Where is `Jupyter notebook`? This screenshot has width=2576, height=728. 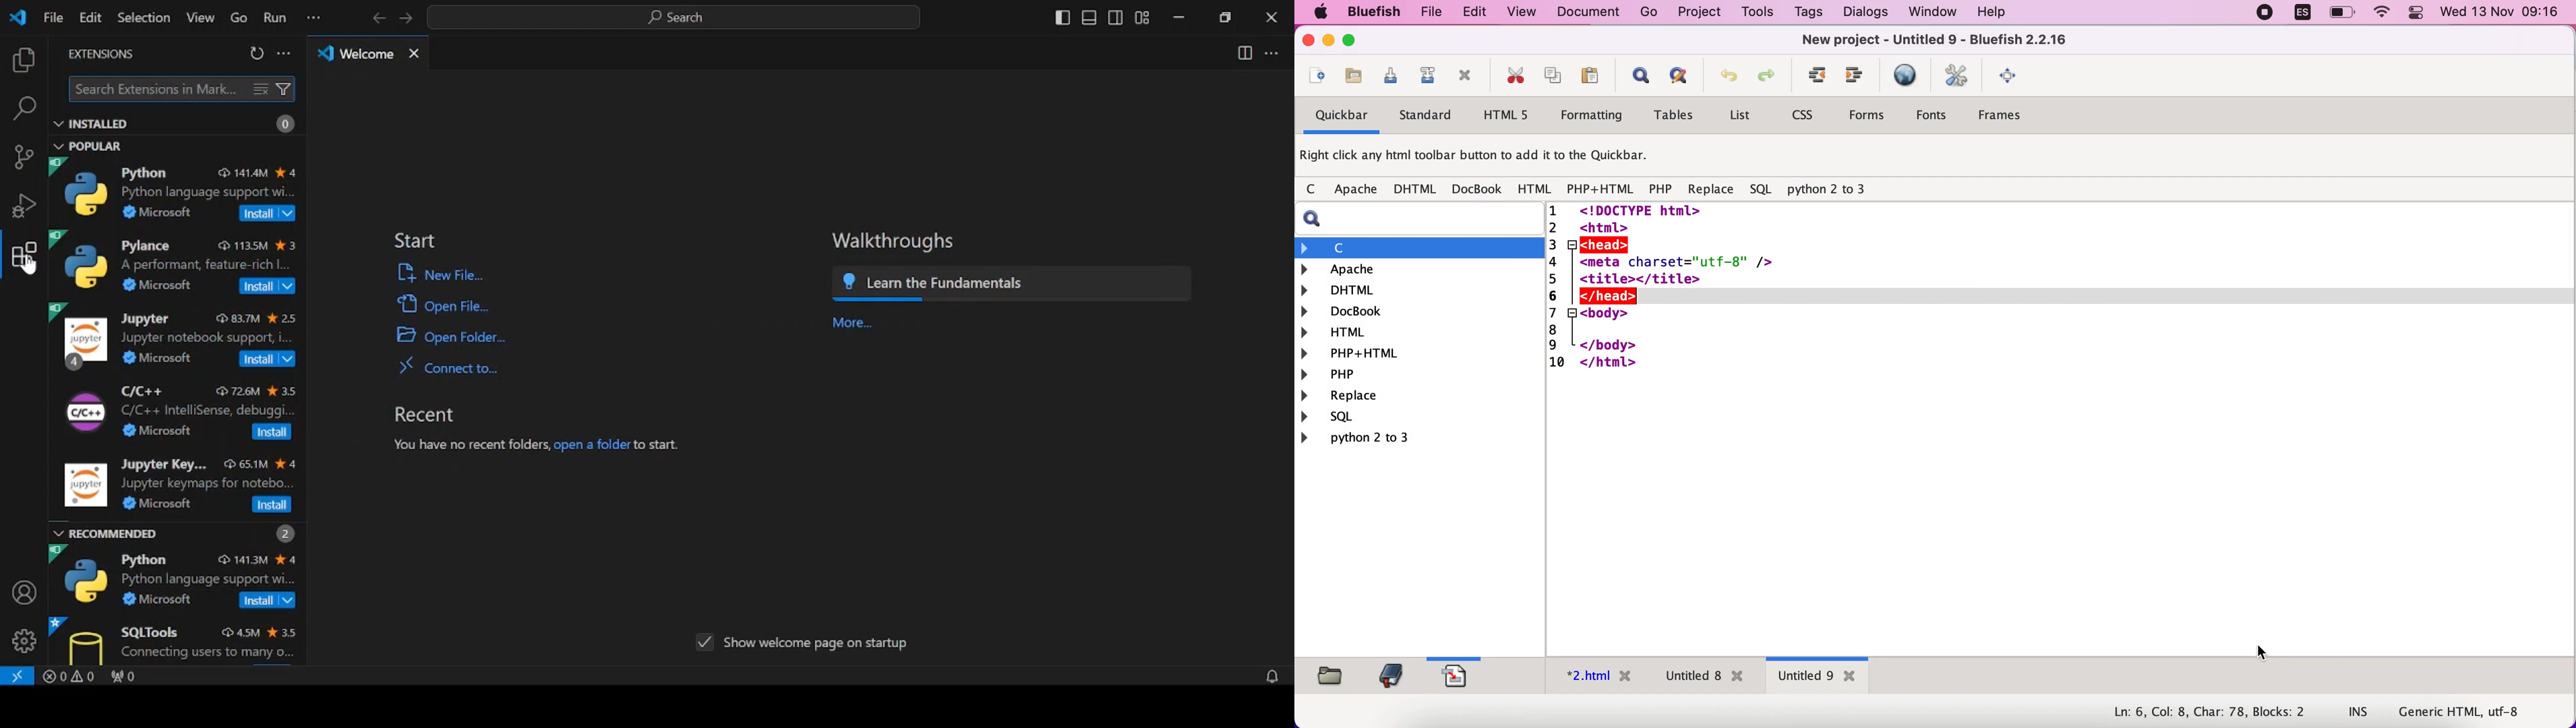
Jupyter notebook is located at coordinates (176, 338).